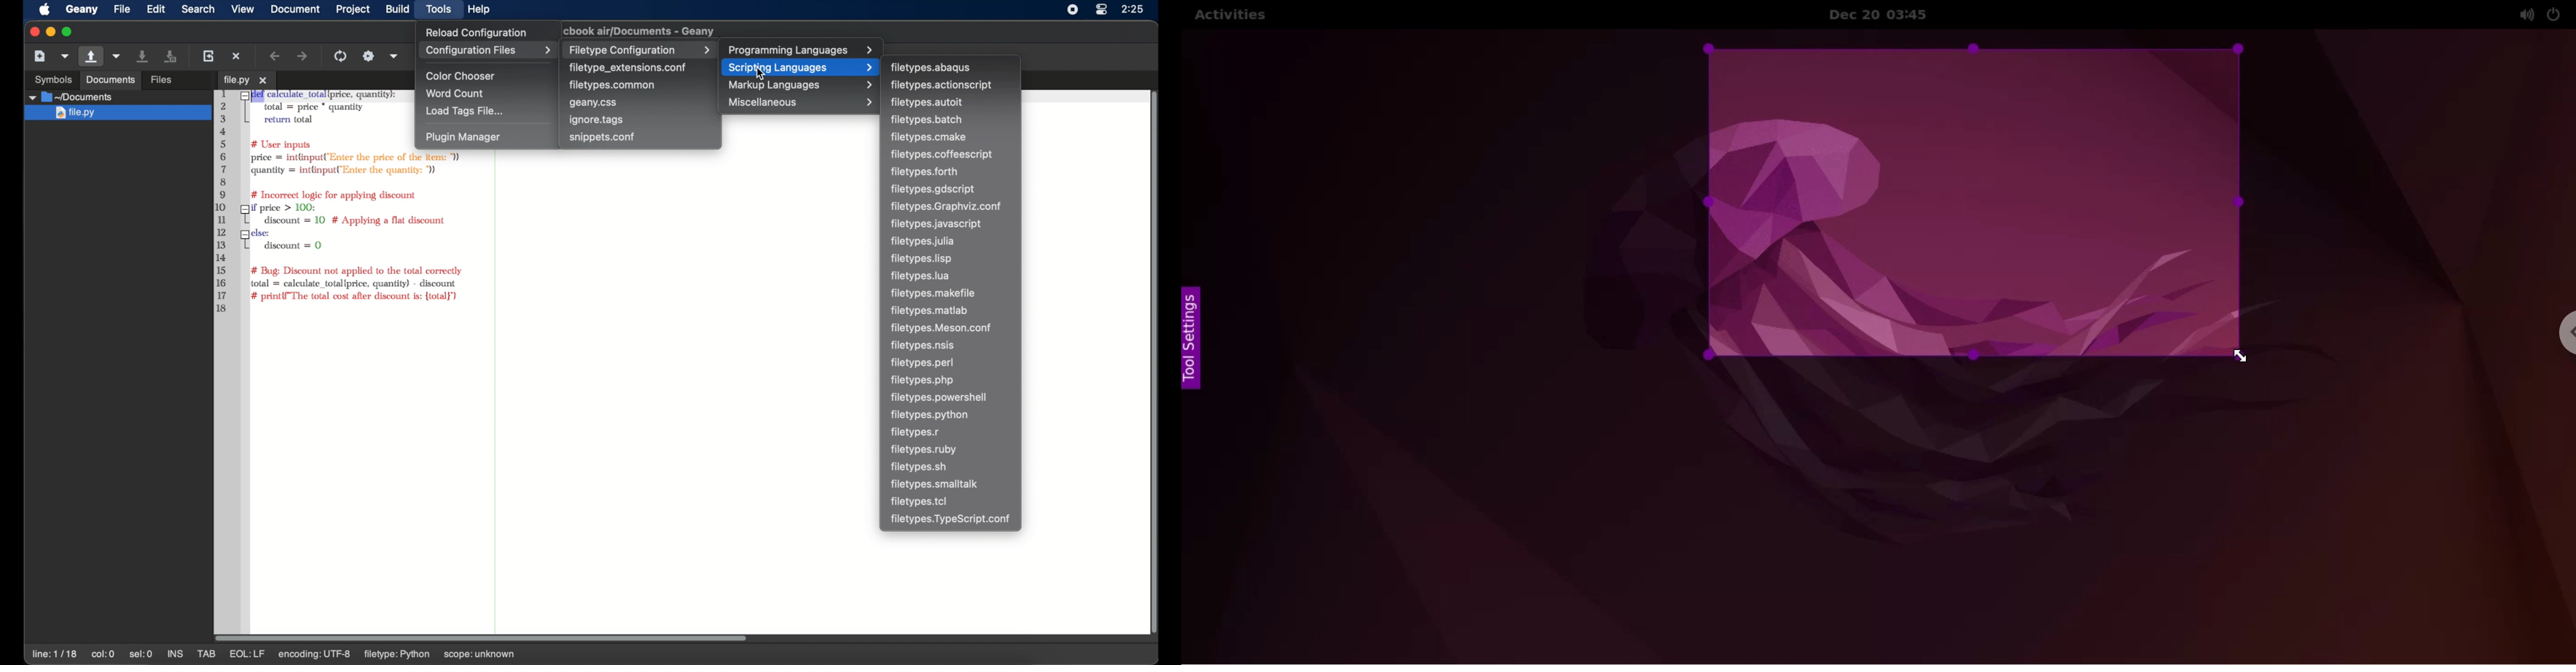 Image resolution: width=2576 pixels, height=672 pixels. I want to click on scope: unknown, so click(517, 655).